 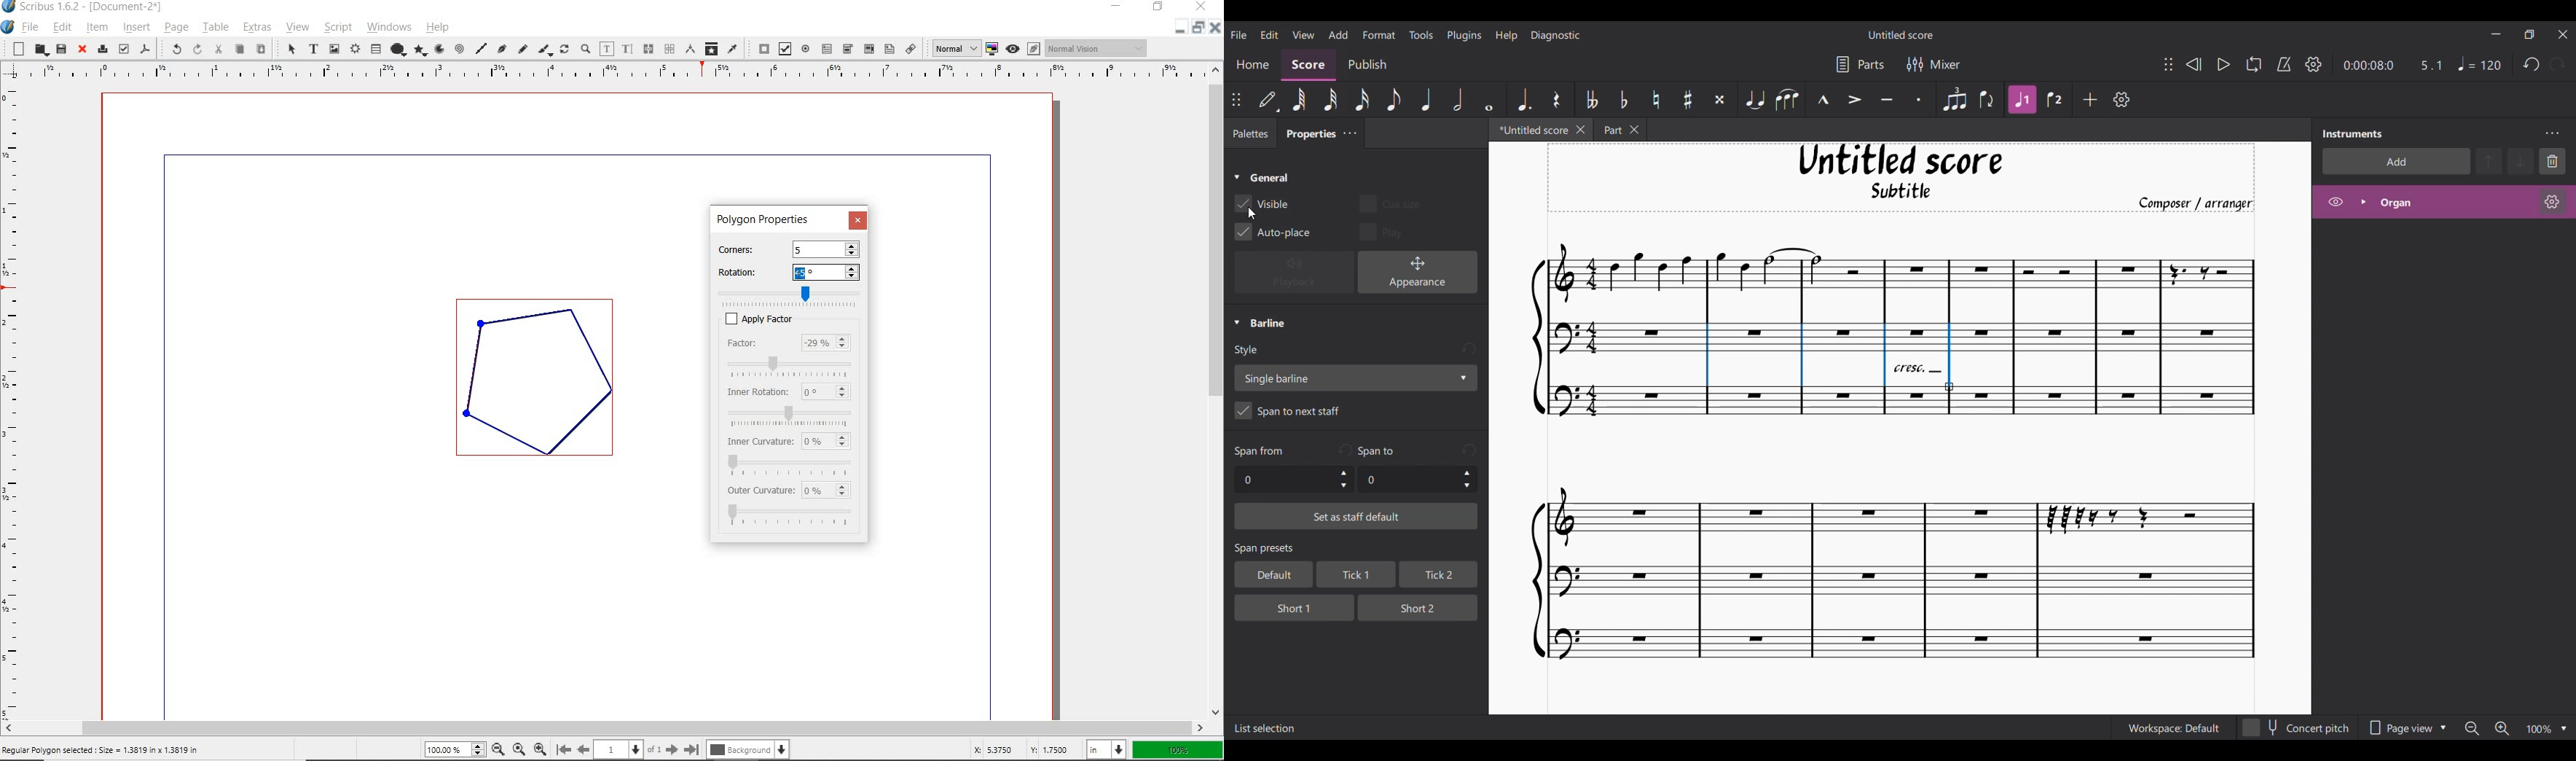 What do you see at coordinates (990, 749) in the screenshot?
I see `x: 3.17%` at bounding box center [990, 749].